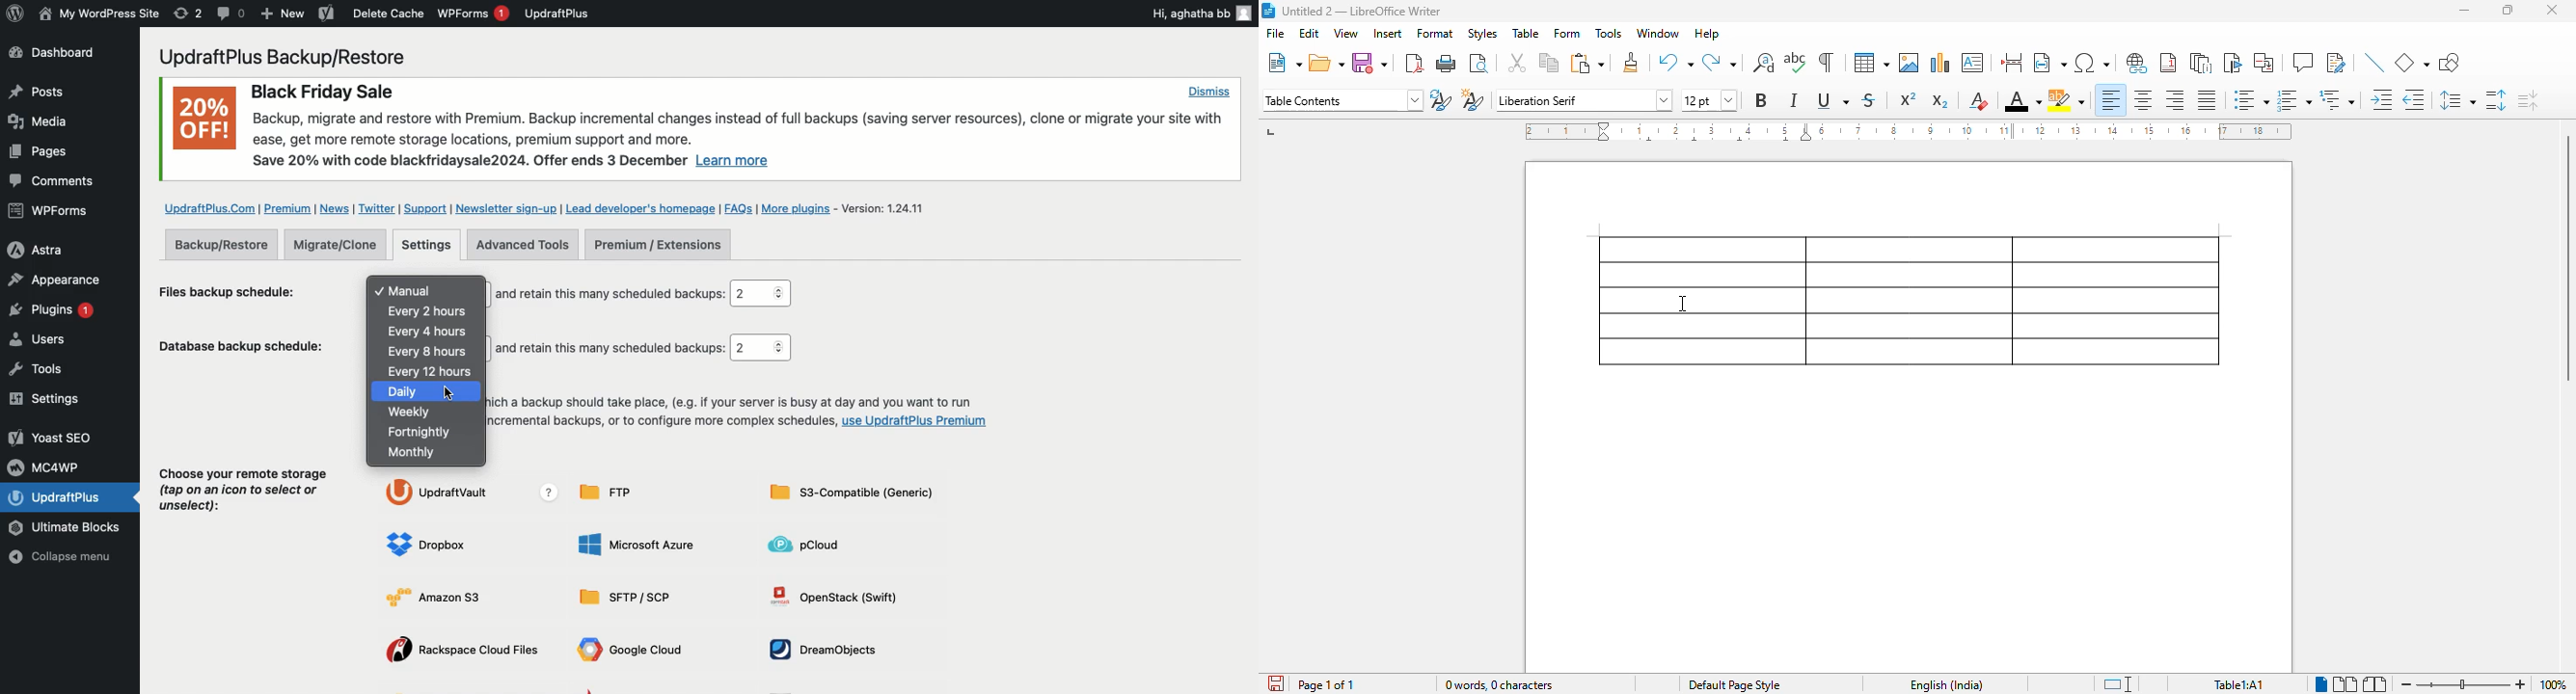  Describe the element at coordinates (1326, 685) in the screenshot. I see `page 1 of 1` at that location.